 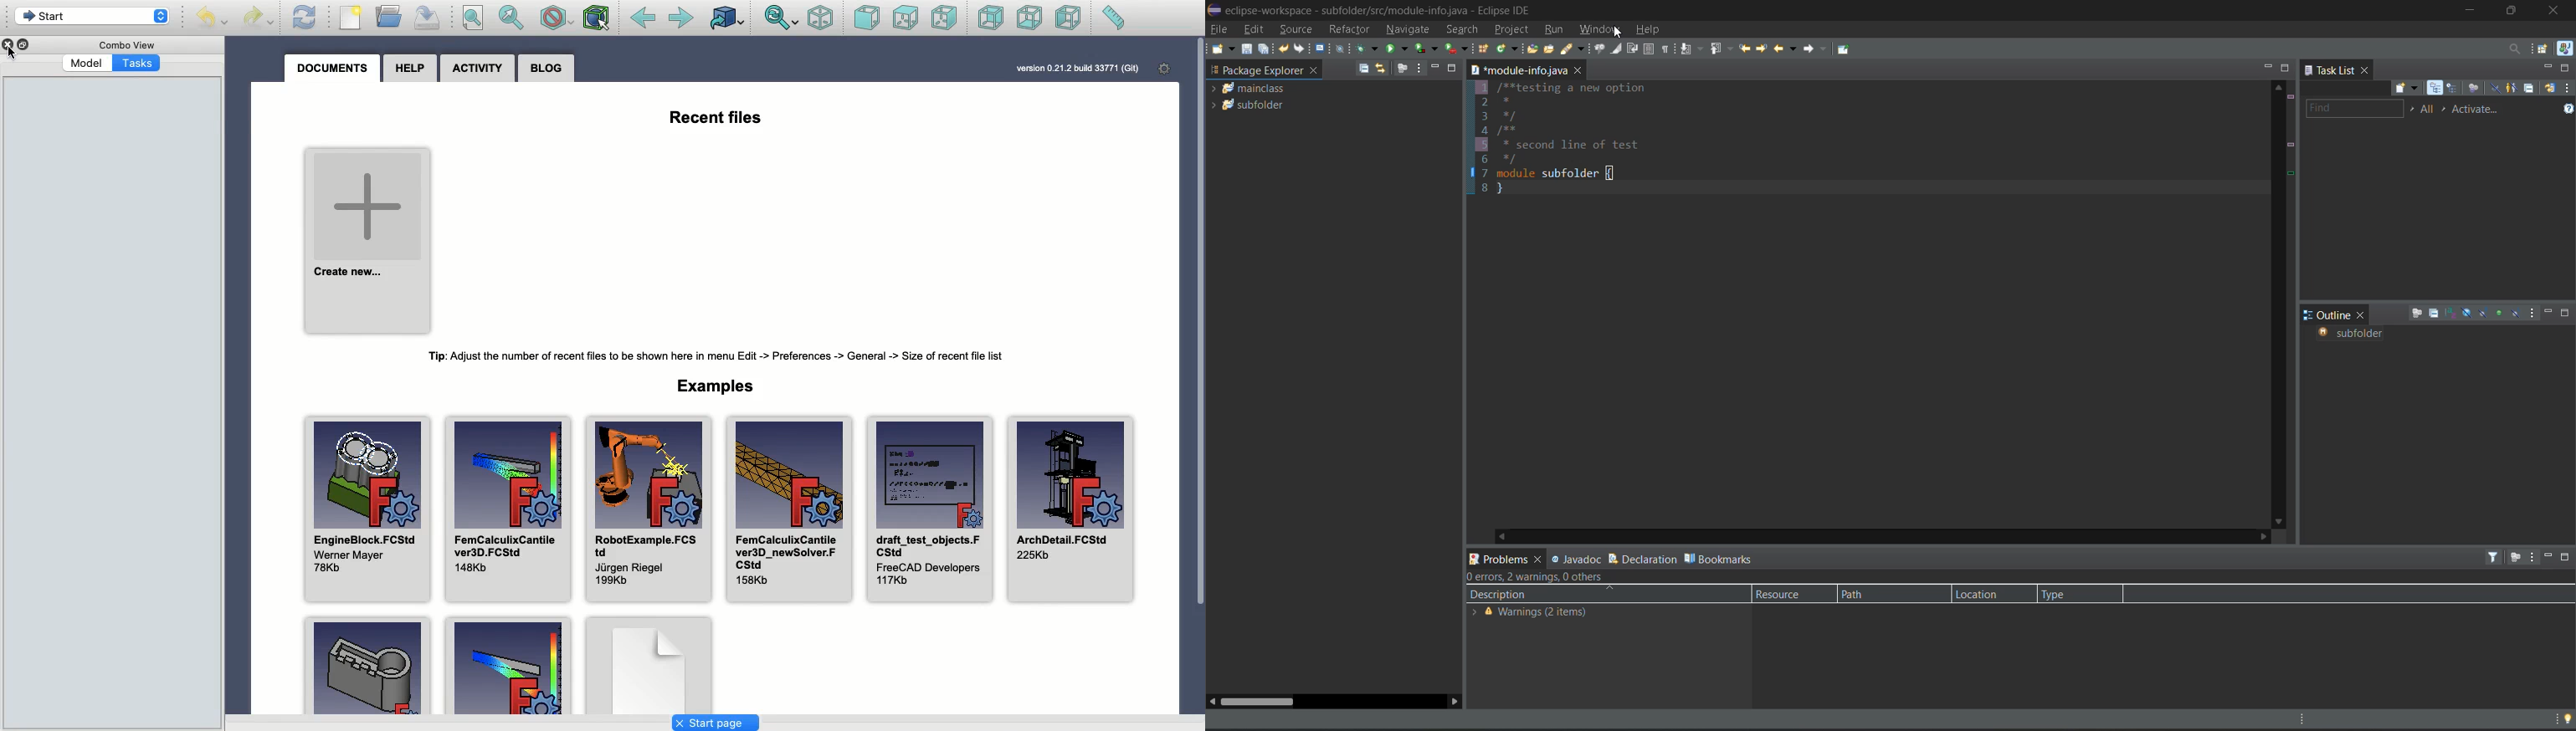 I want to click on focus on active task, so click(x=2417, y=314).